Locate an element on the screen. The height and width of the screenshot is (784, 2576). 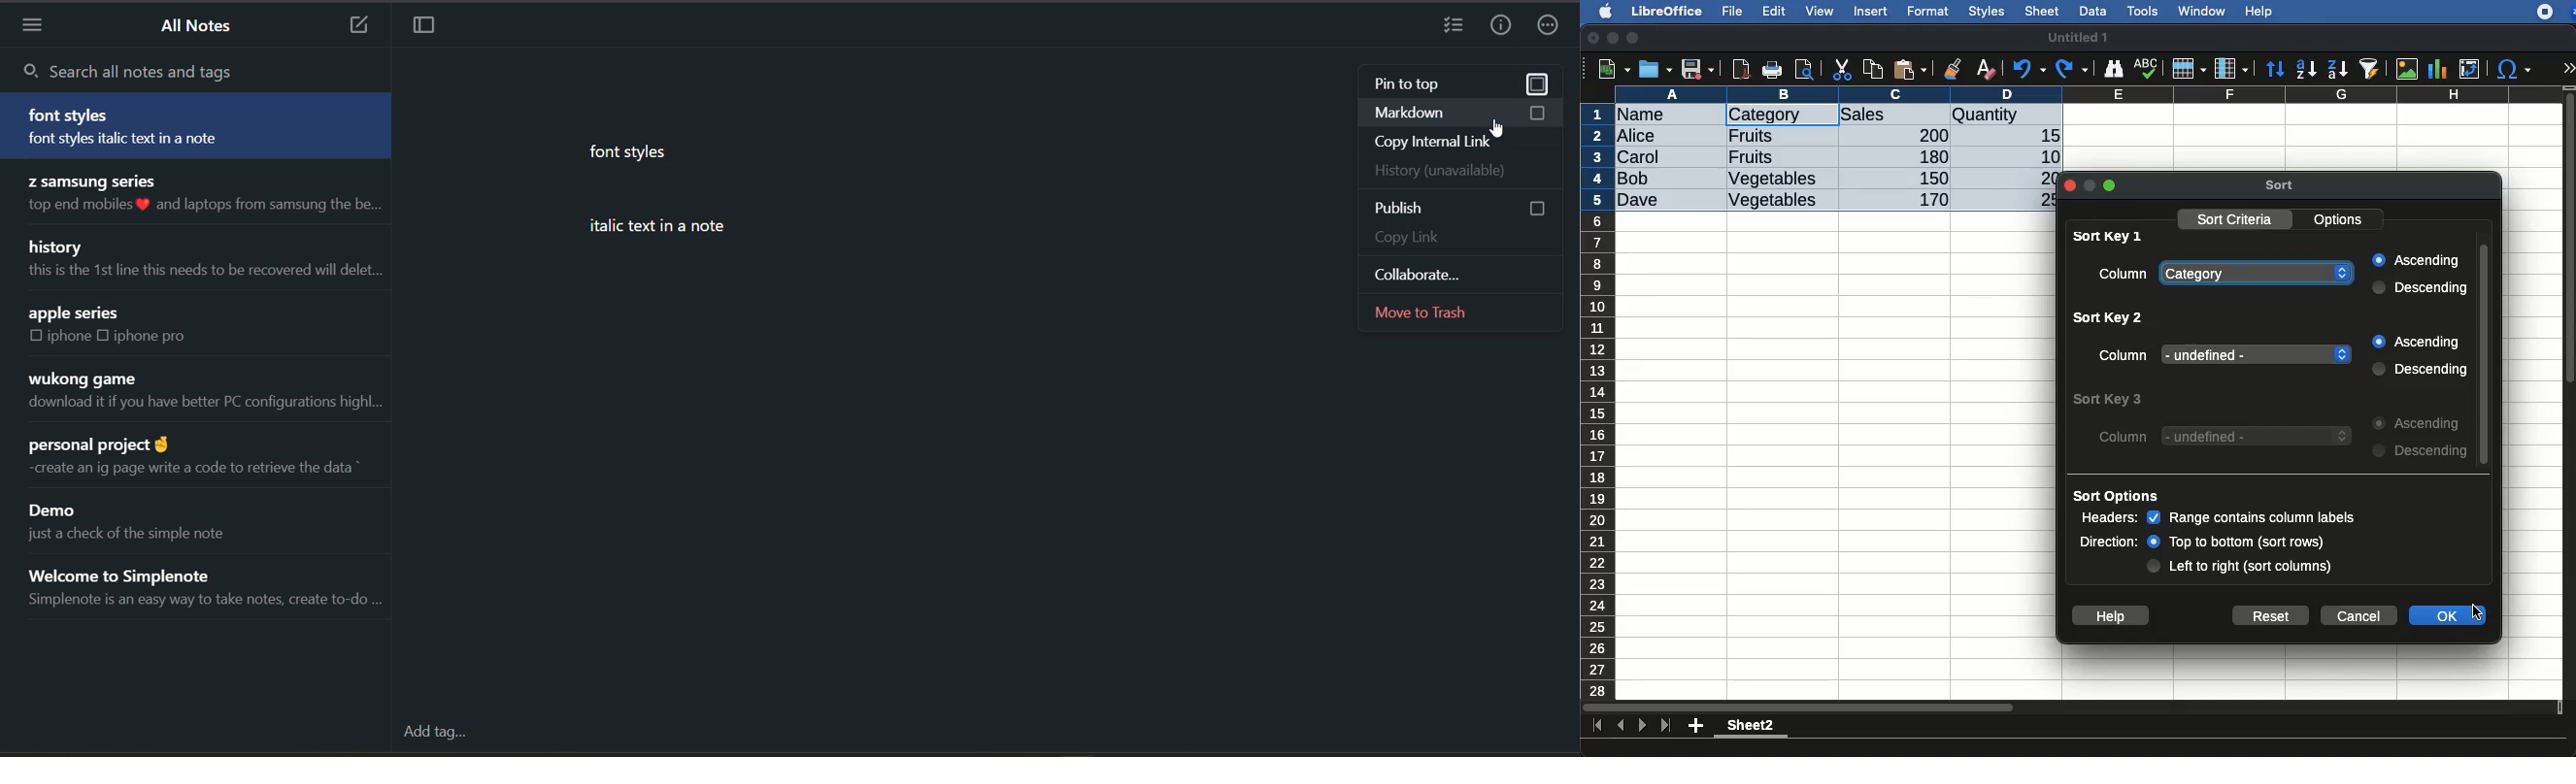
cursor is located at coordinates (1501, 130).